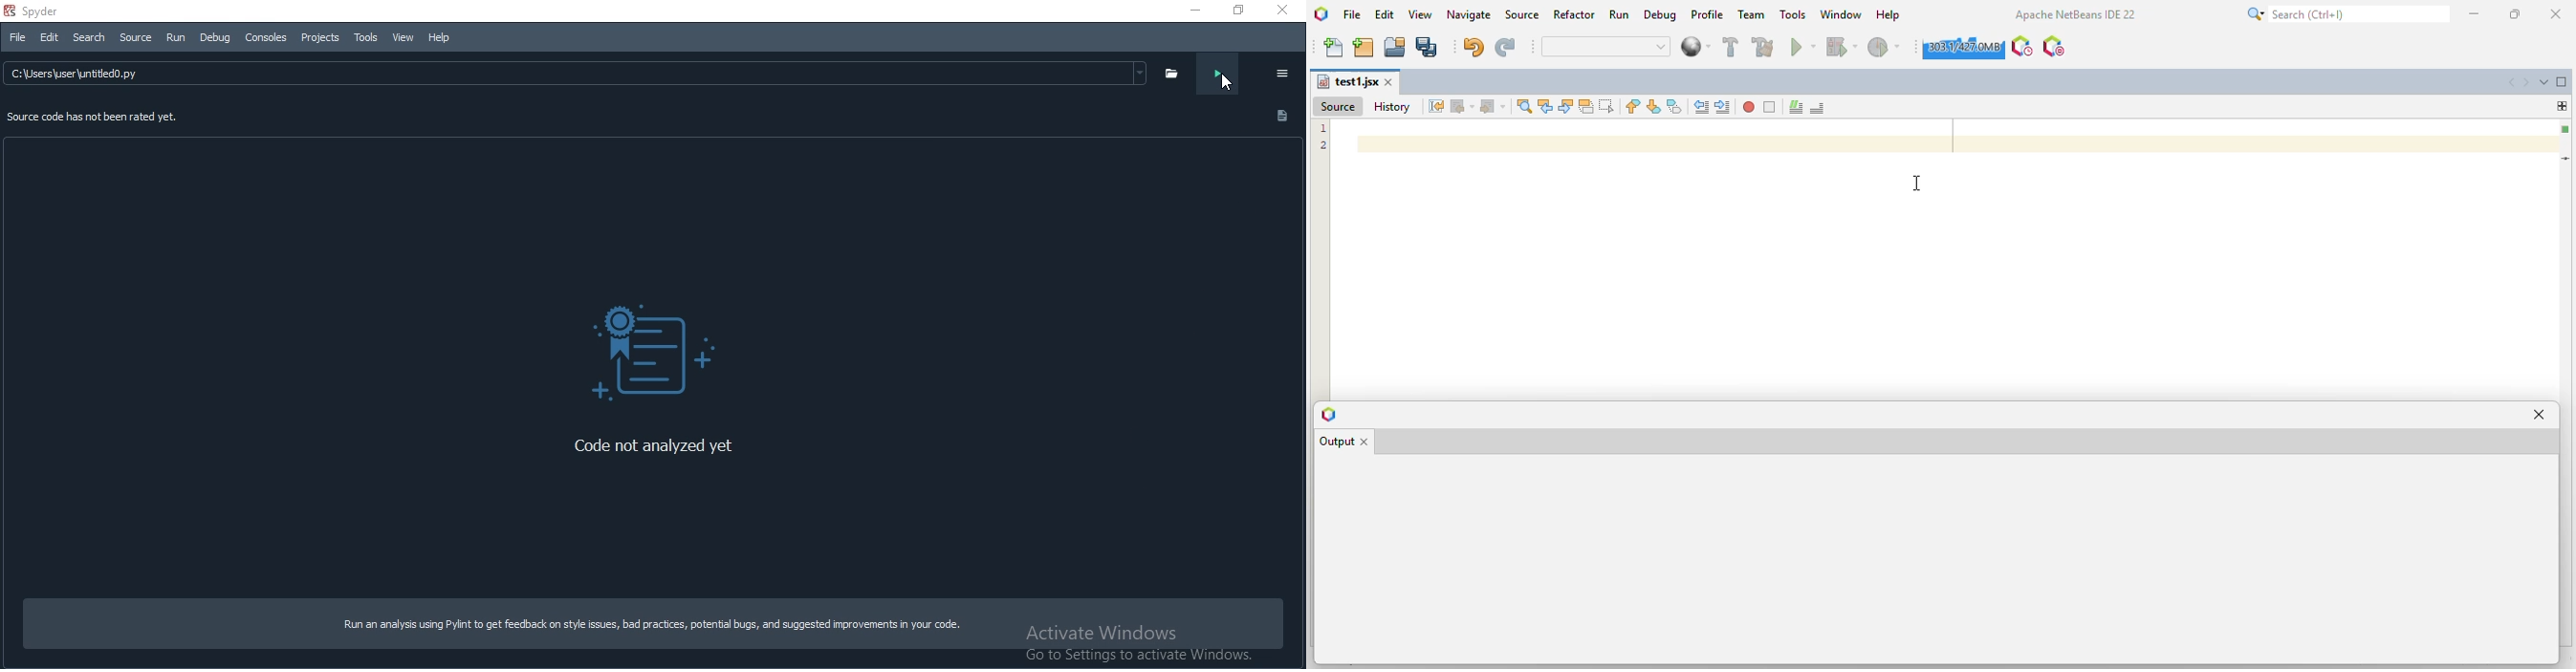 Image resolution: width=2576 pixels, height=672 pixels. I want to click on find previous occurrence, so click(1546, 107).